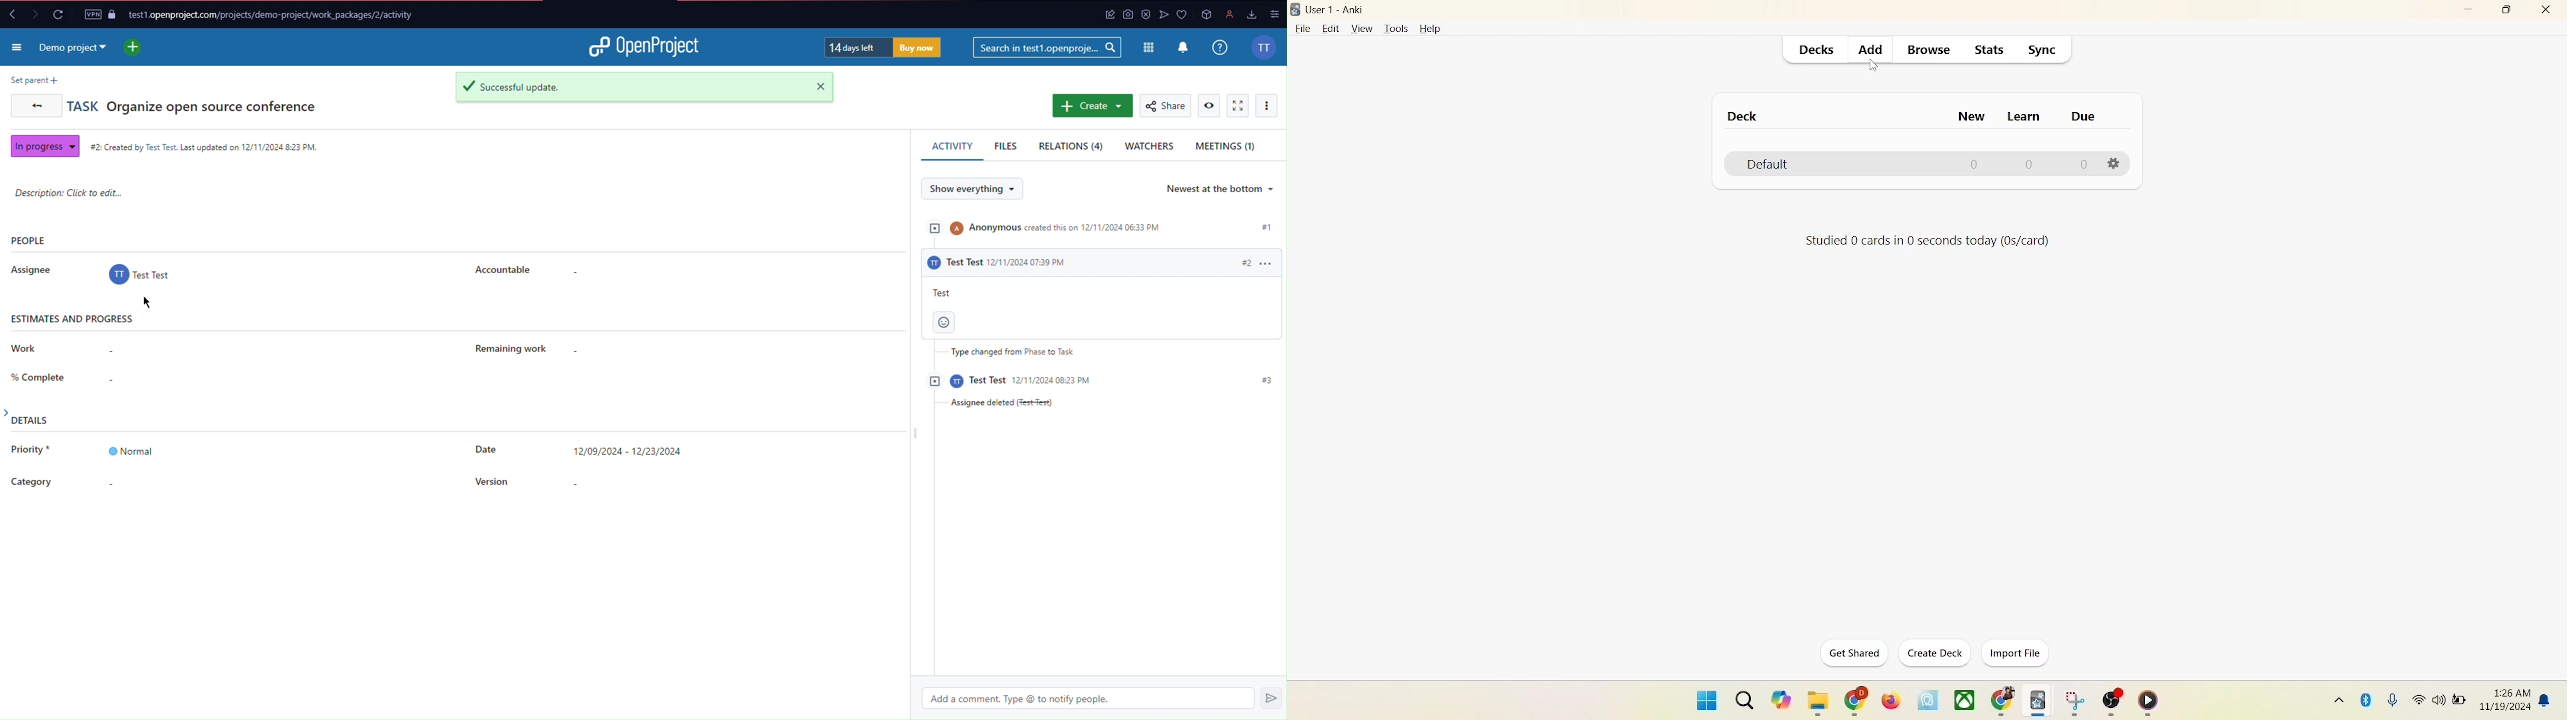 Image resolution: width=2576 pixels, height=728 pixels. Describe the element at coordinates (1928, 239) in the screenshot. I see `text` at that location.